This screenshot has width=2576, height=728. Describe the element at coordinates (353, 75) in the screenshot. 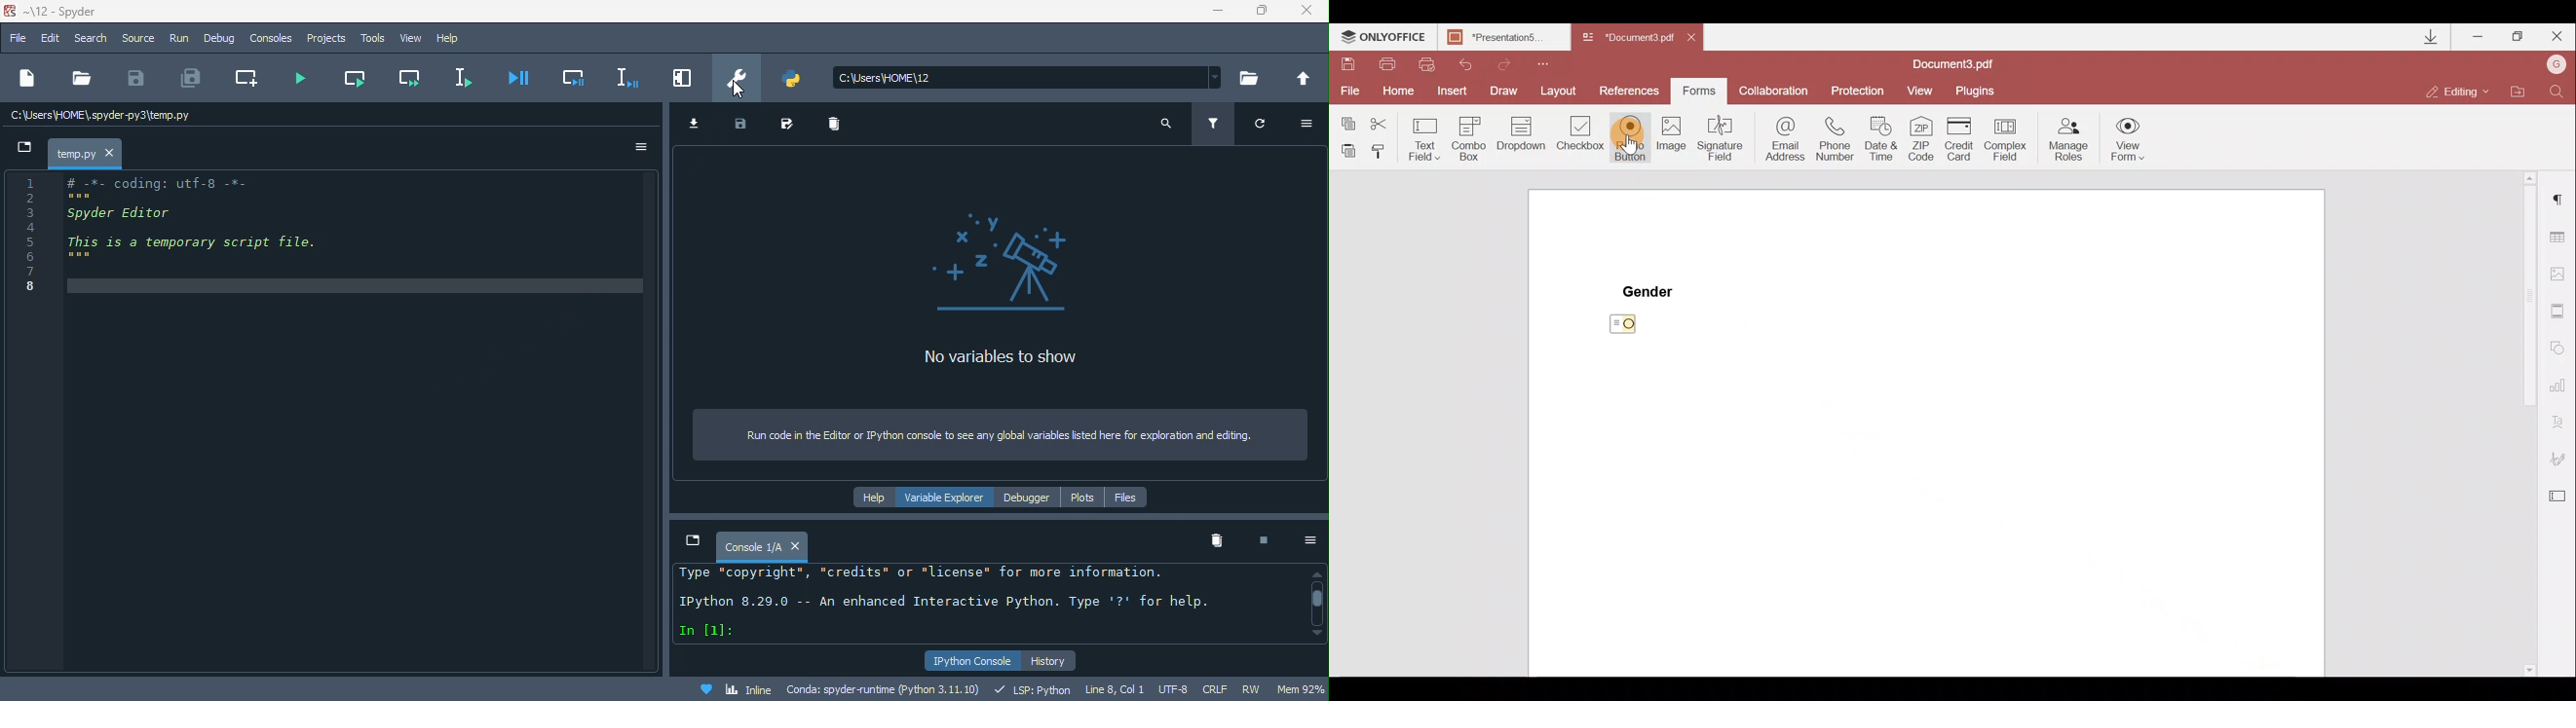

I see `run current cell` at that location.